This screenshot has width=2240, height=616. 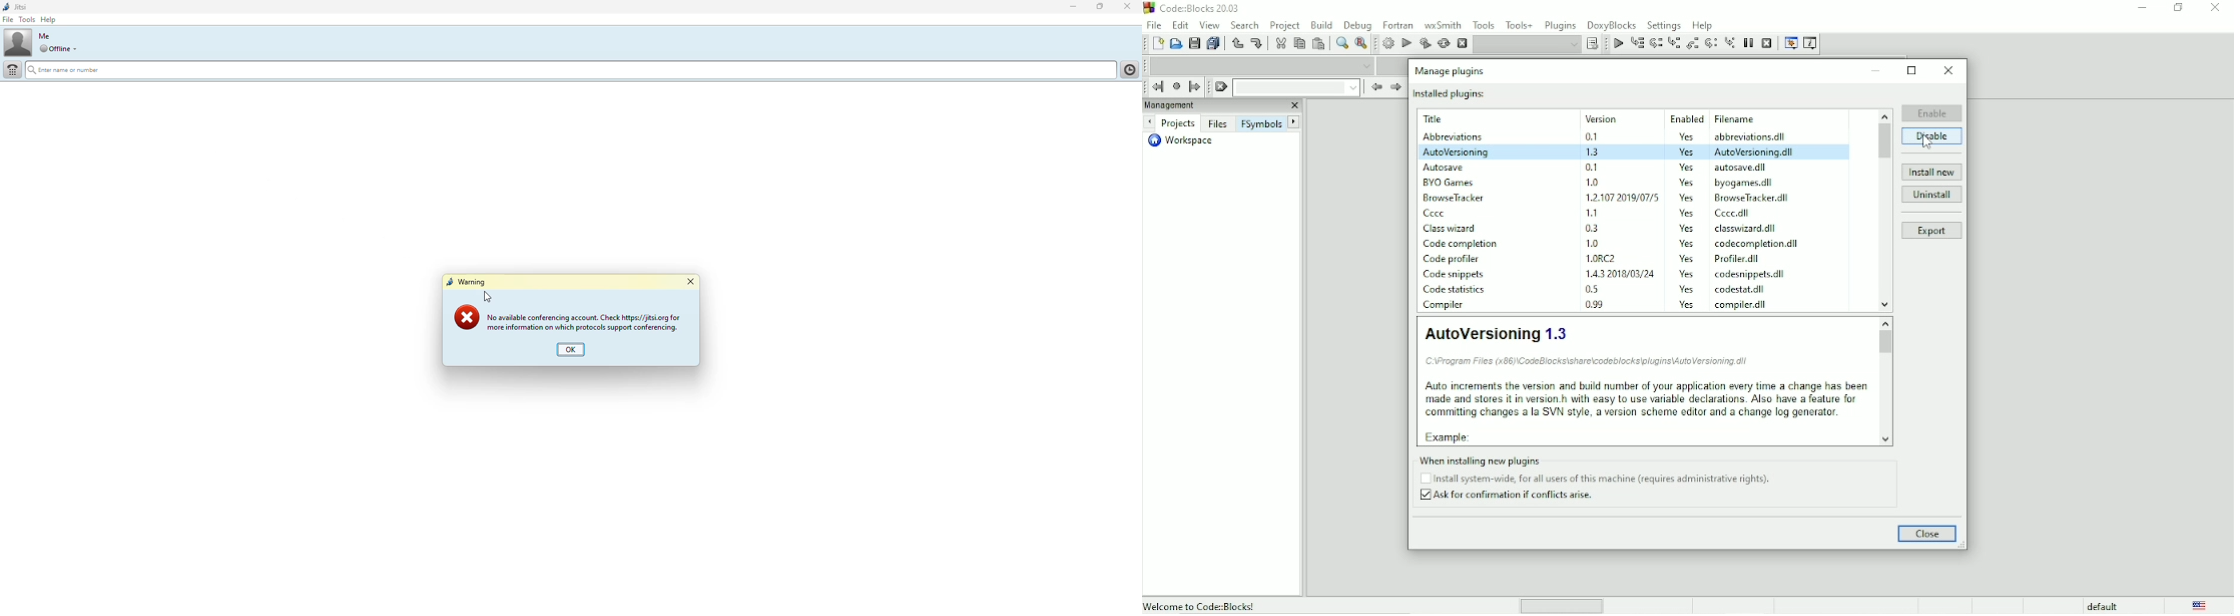 What do you see at coordinates (1748, 274) in the screenshot?
I see `codesnippets.dll` at bounding box center [1748, 274].